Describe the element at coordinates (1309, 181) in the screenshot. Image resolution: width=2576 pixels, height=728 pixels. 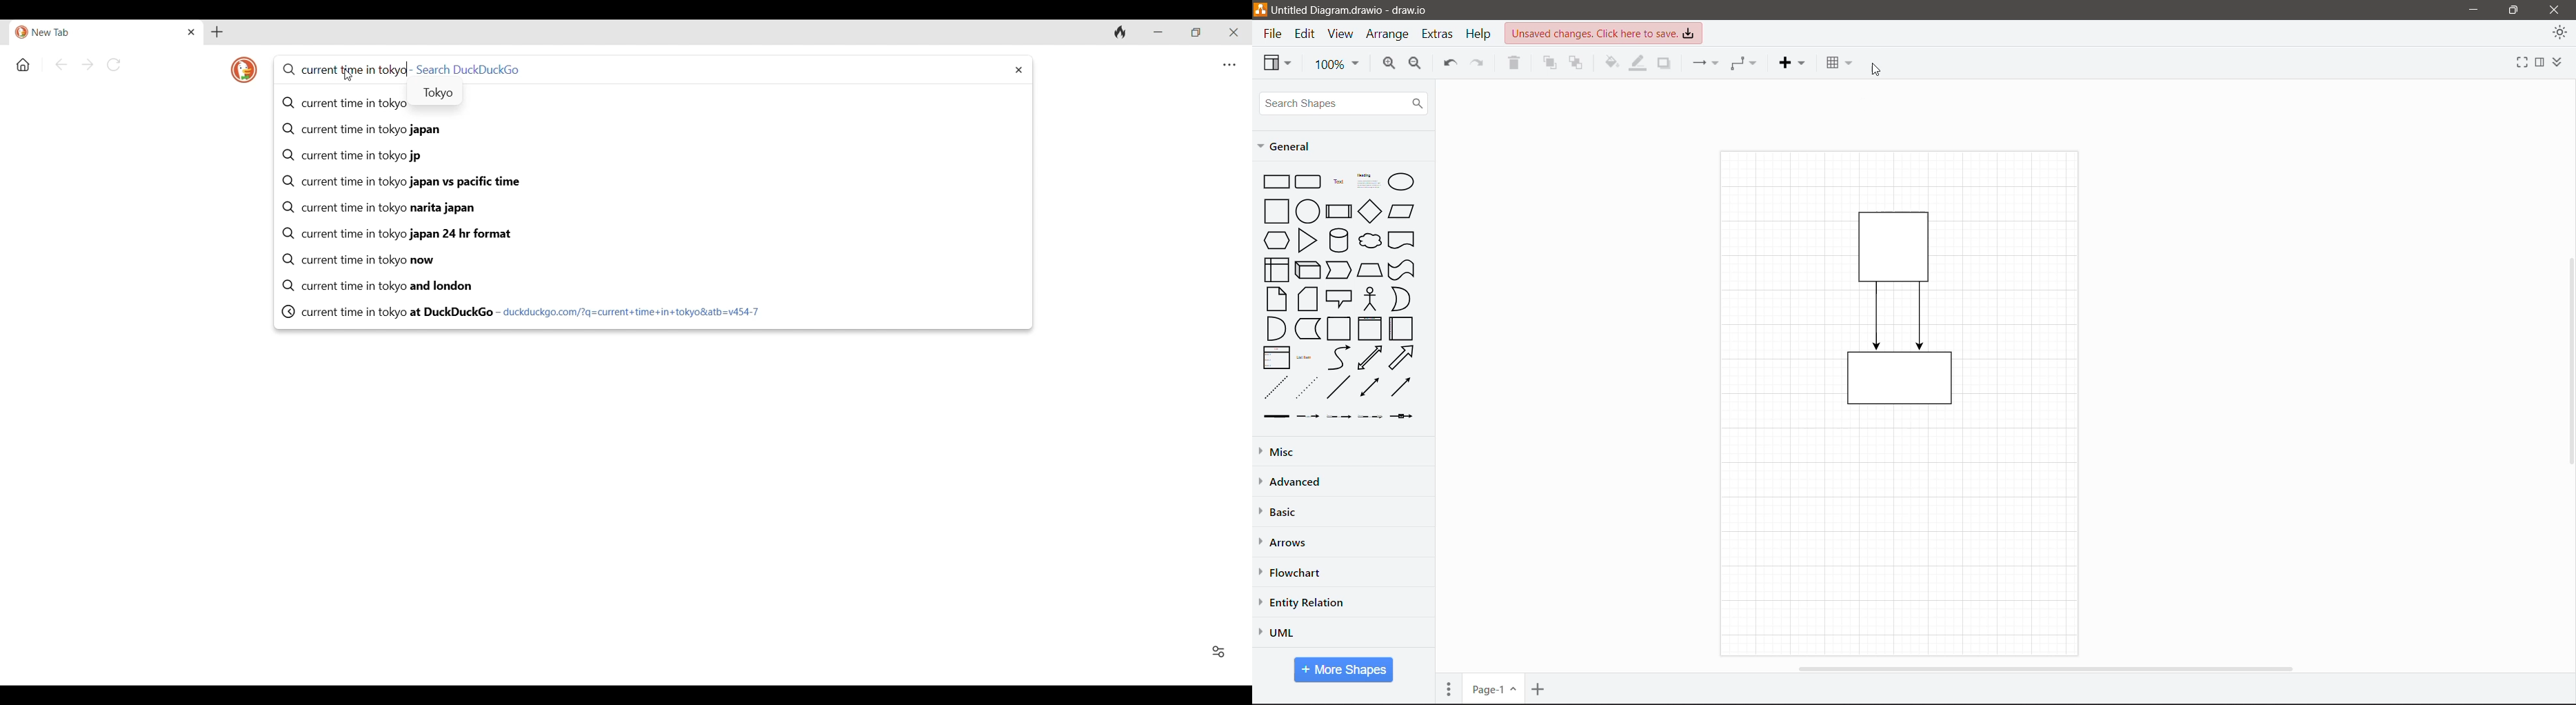
I see `Rounded Rectangle` at that location.